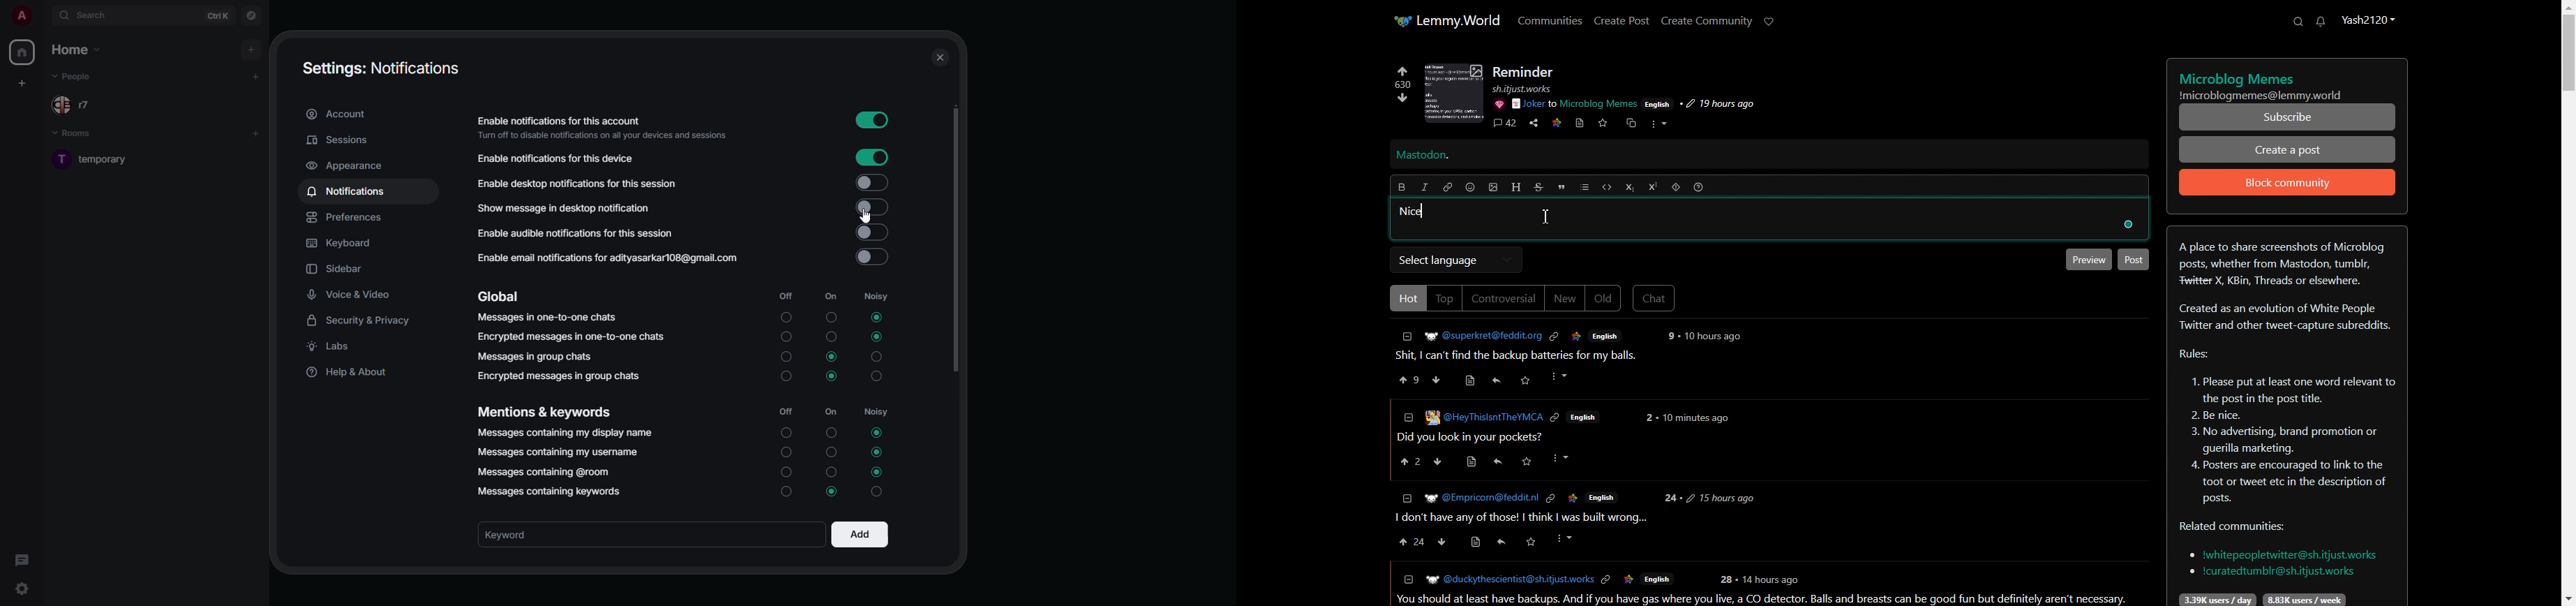 This screenshot has height=616, width=2576. I want to click on , so click(1527, 380).